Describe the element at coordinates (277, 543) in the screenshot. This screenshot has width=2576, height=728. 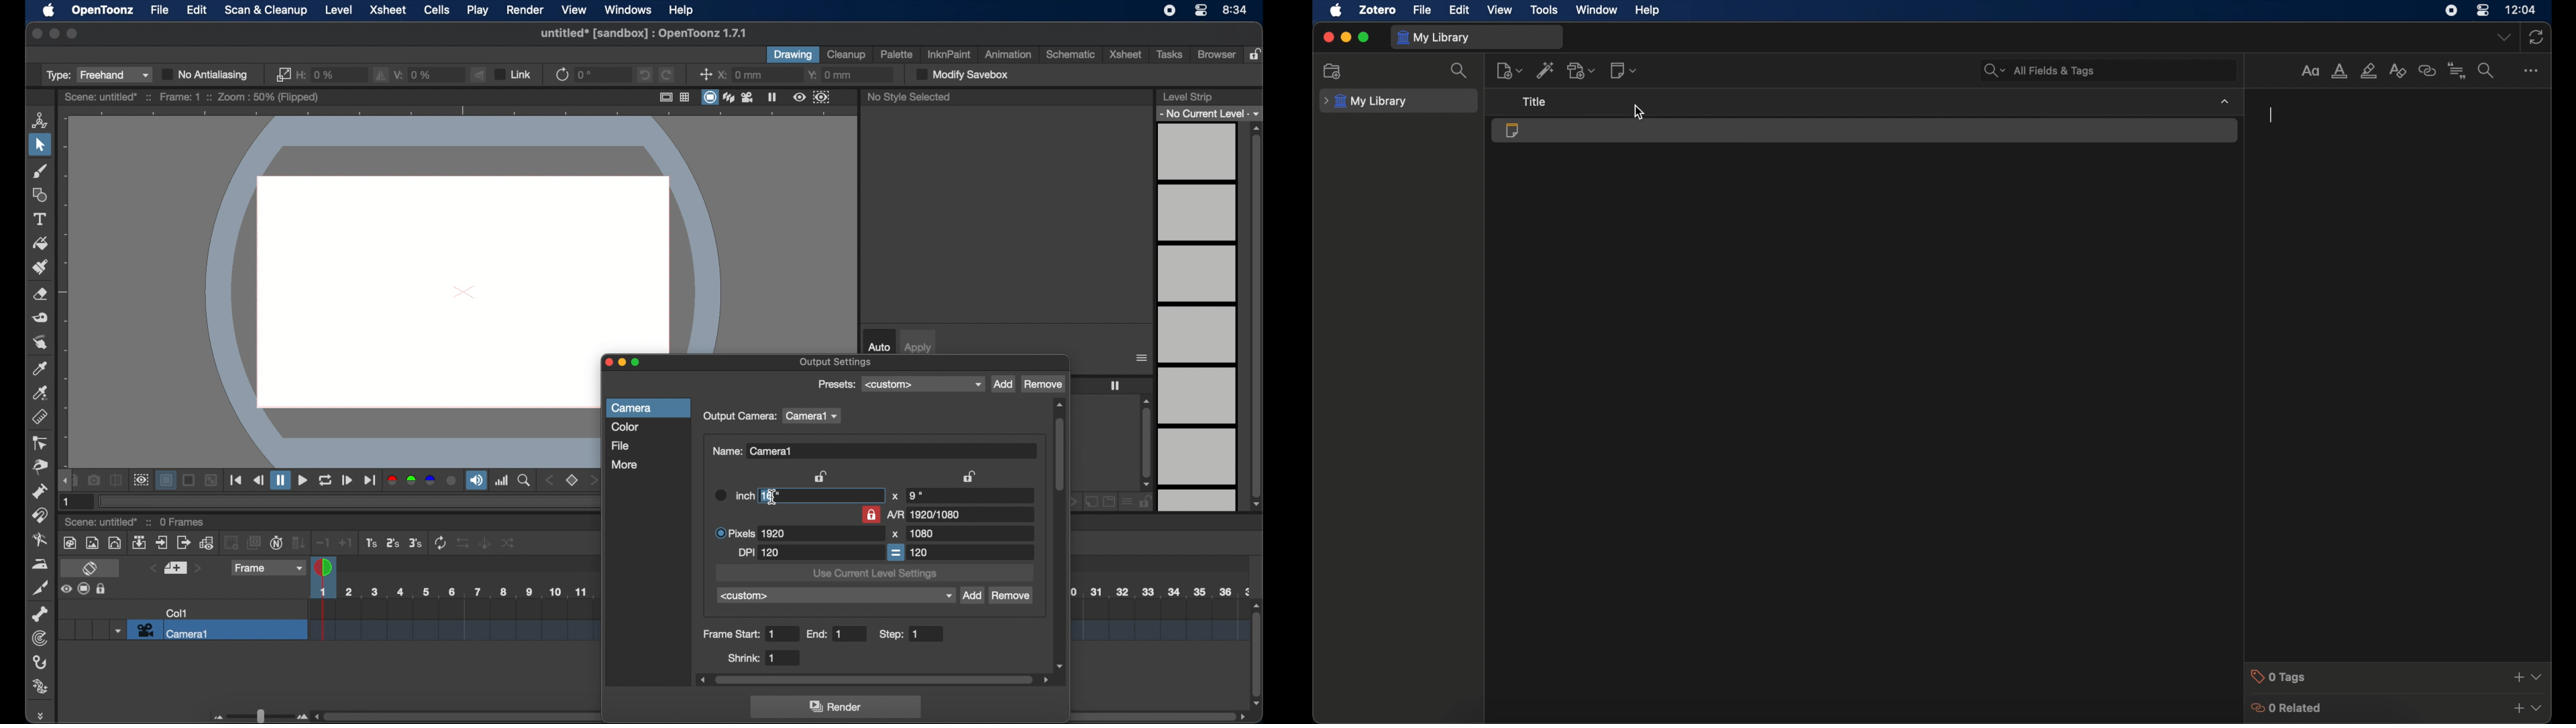
I see `` at that location.